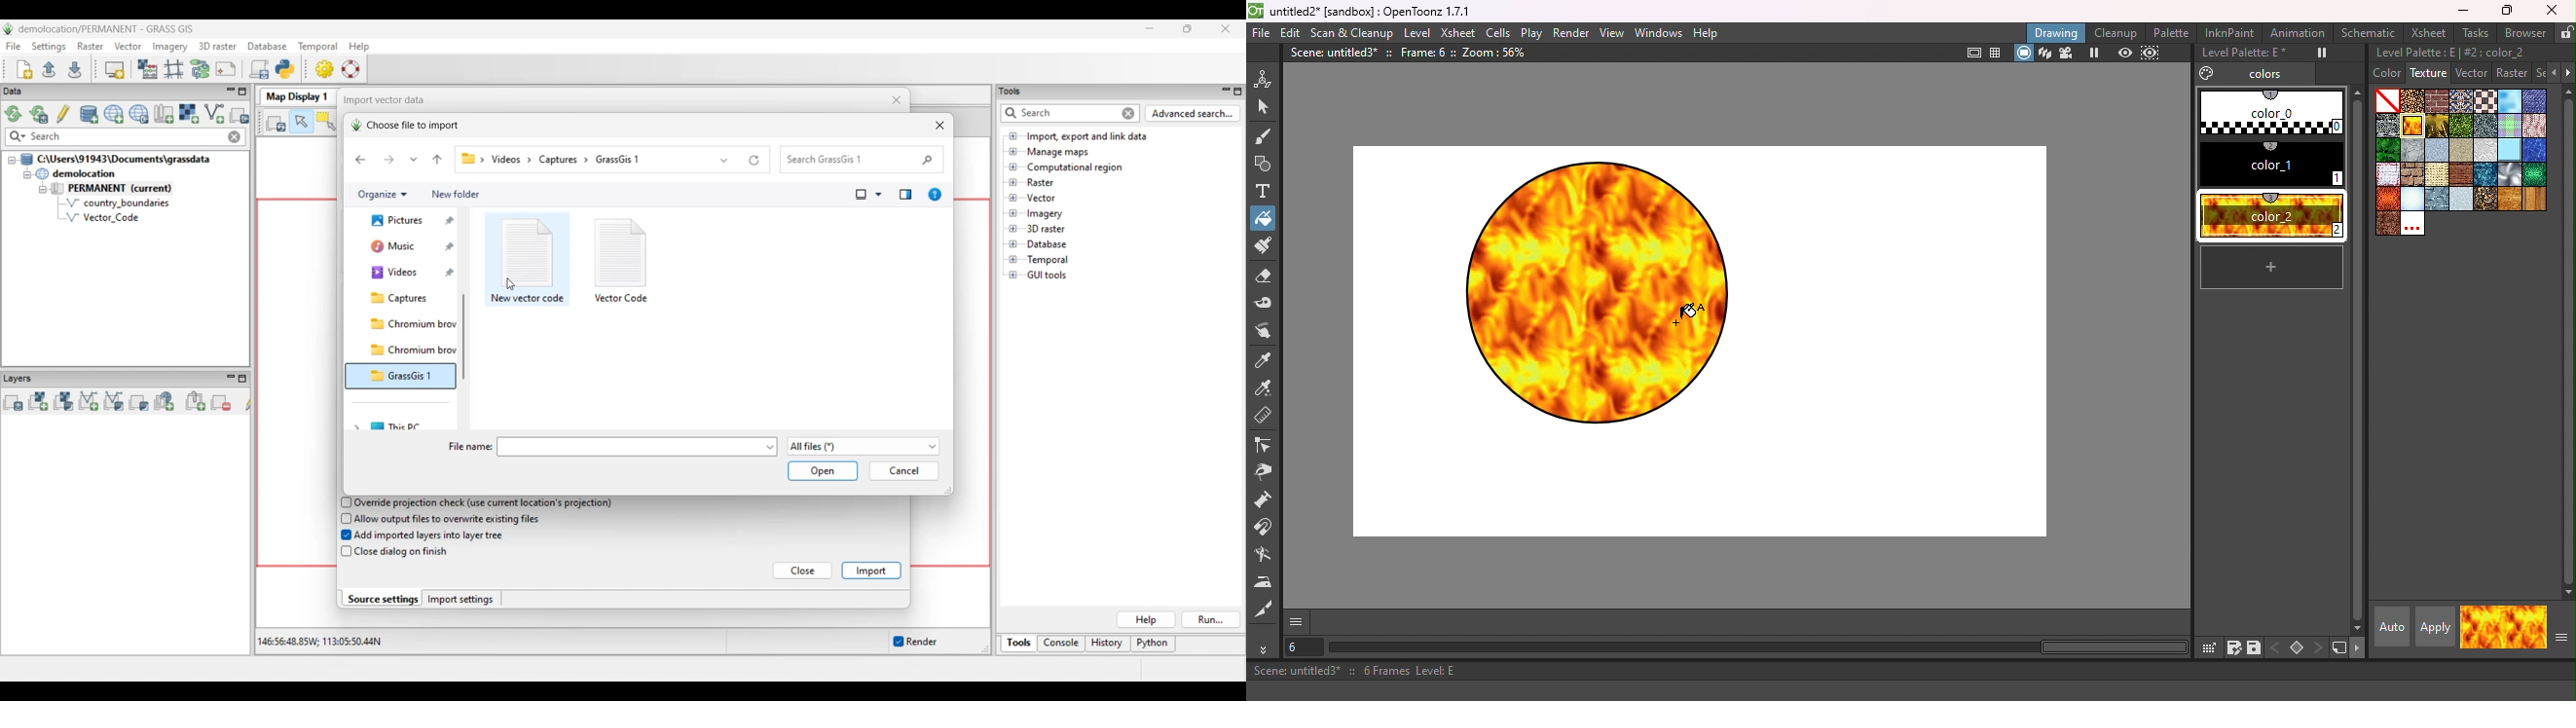  I want to click on More tools, so click(1266, 649).